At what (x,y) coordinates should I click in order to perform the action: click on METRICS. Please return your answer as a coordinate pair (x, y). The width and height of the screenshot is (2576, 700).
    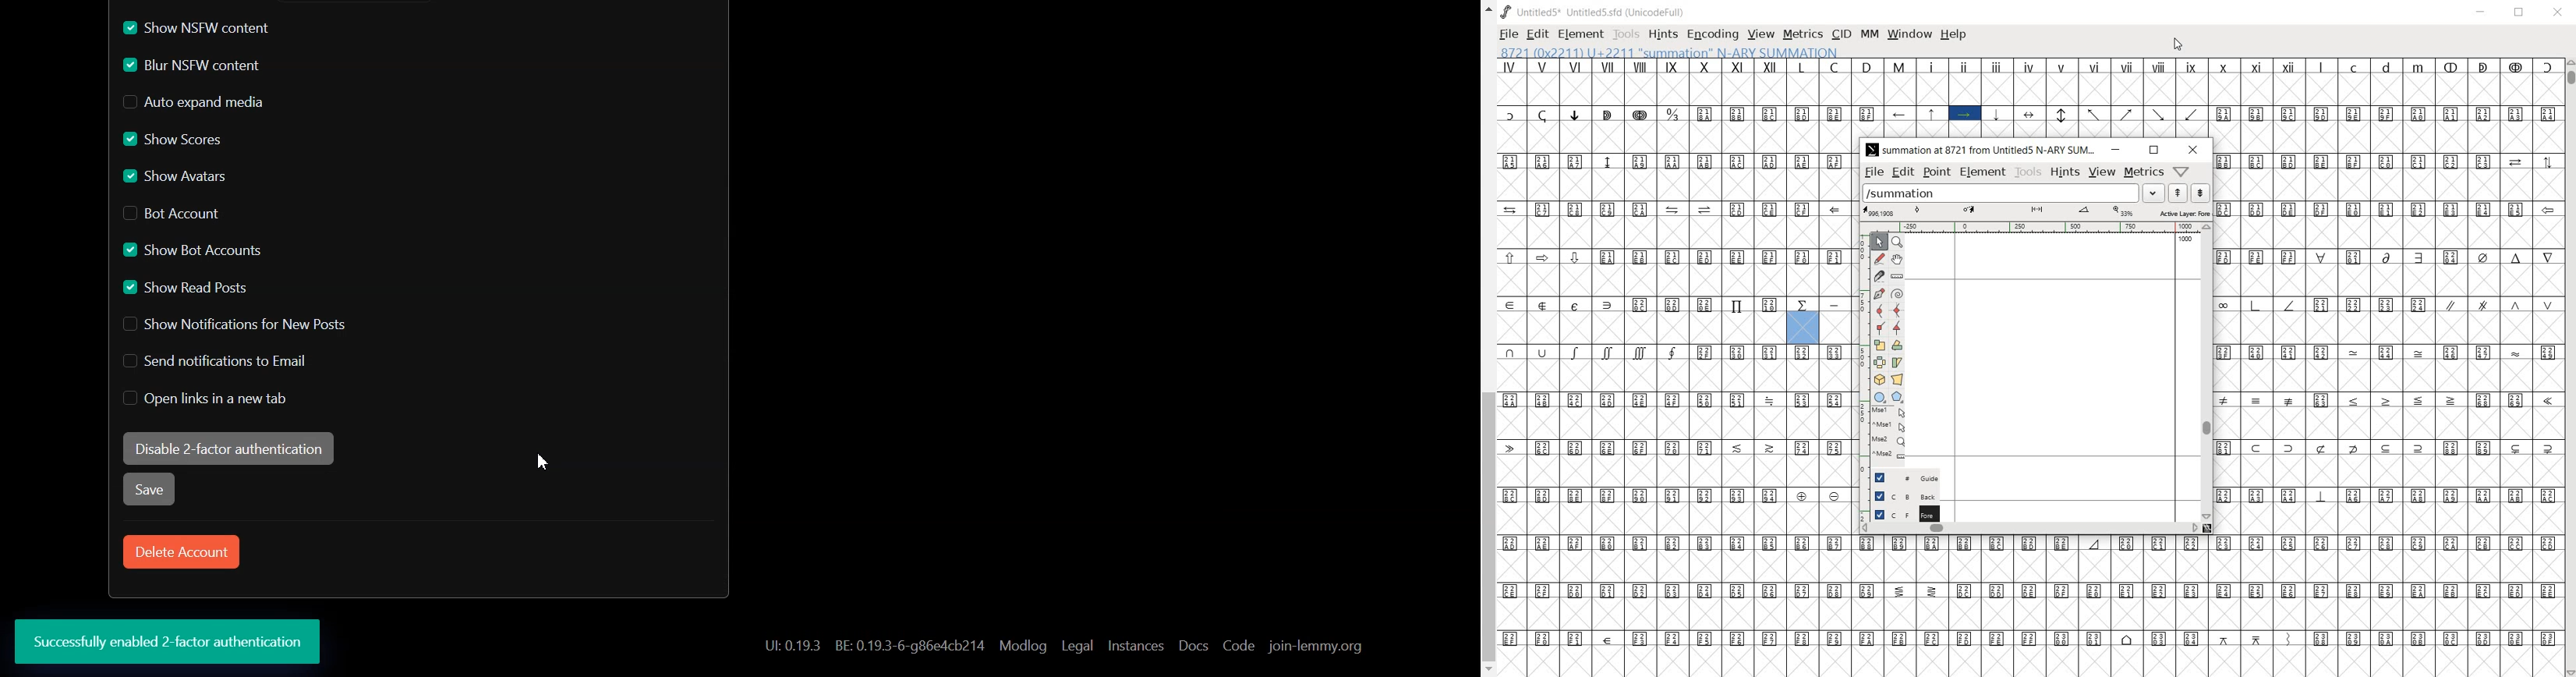
    Looking at the image, I should click on (1802, 34).